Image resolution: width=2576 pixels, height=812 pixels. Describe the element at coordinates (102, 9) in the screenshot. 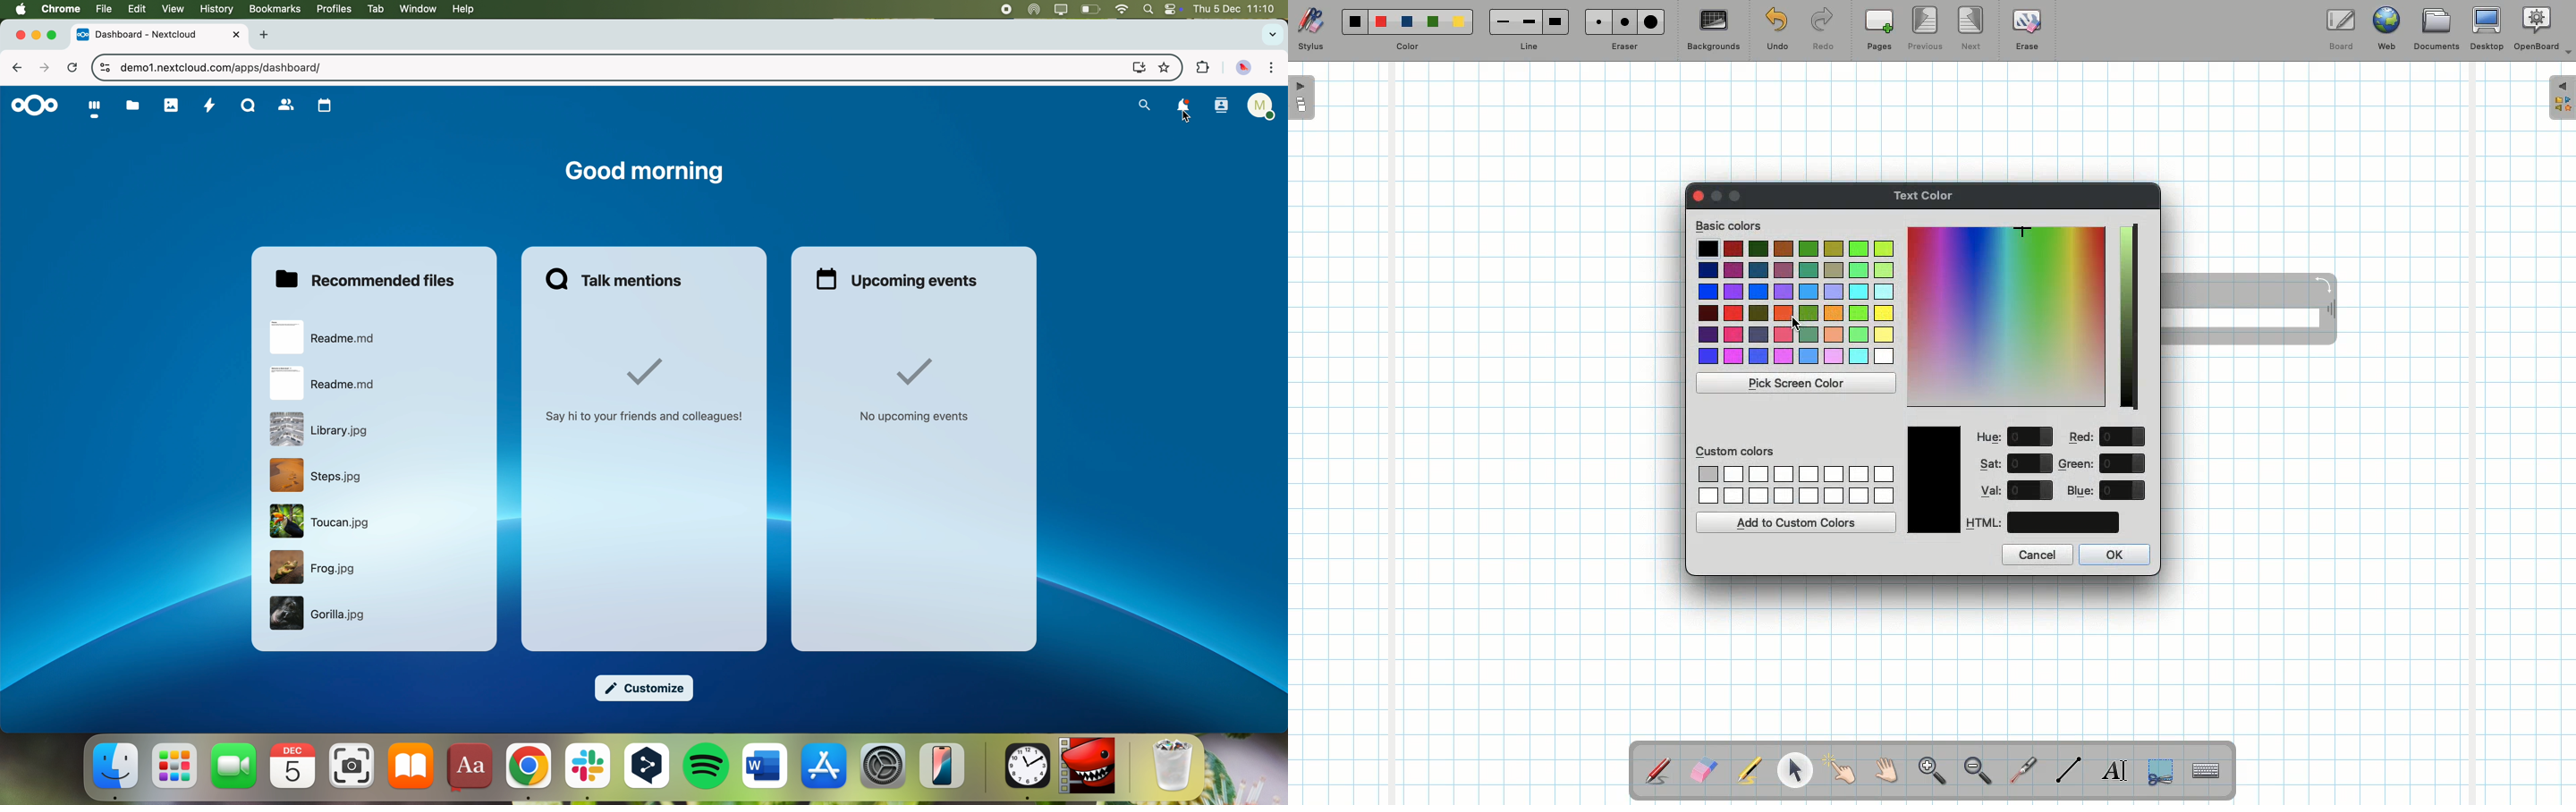

I see `file` at that location.